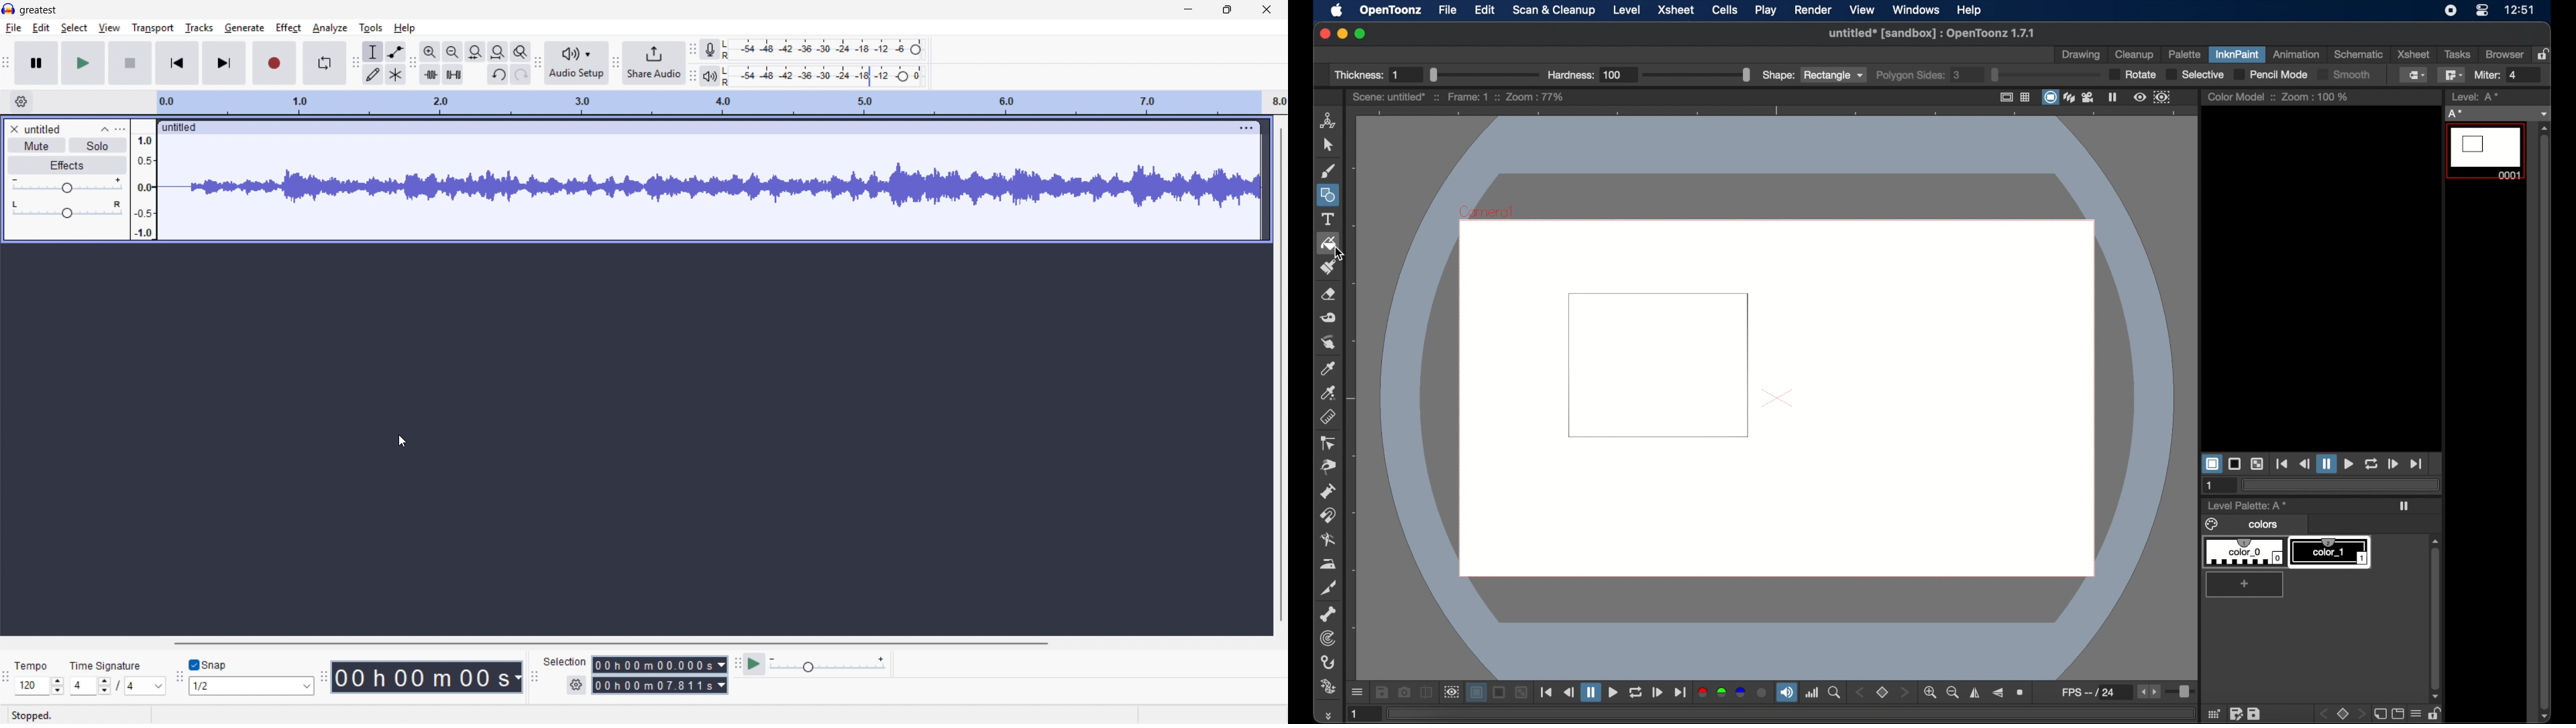  Describe the element at coordinates (2544, 422) in the screenshot. I see `scroll box` at that location.